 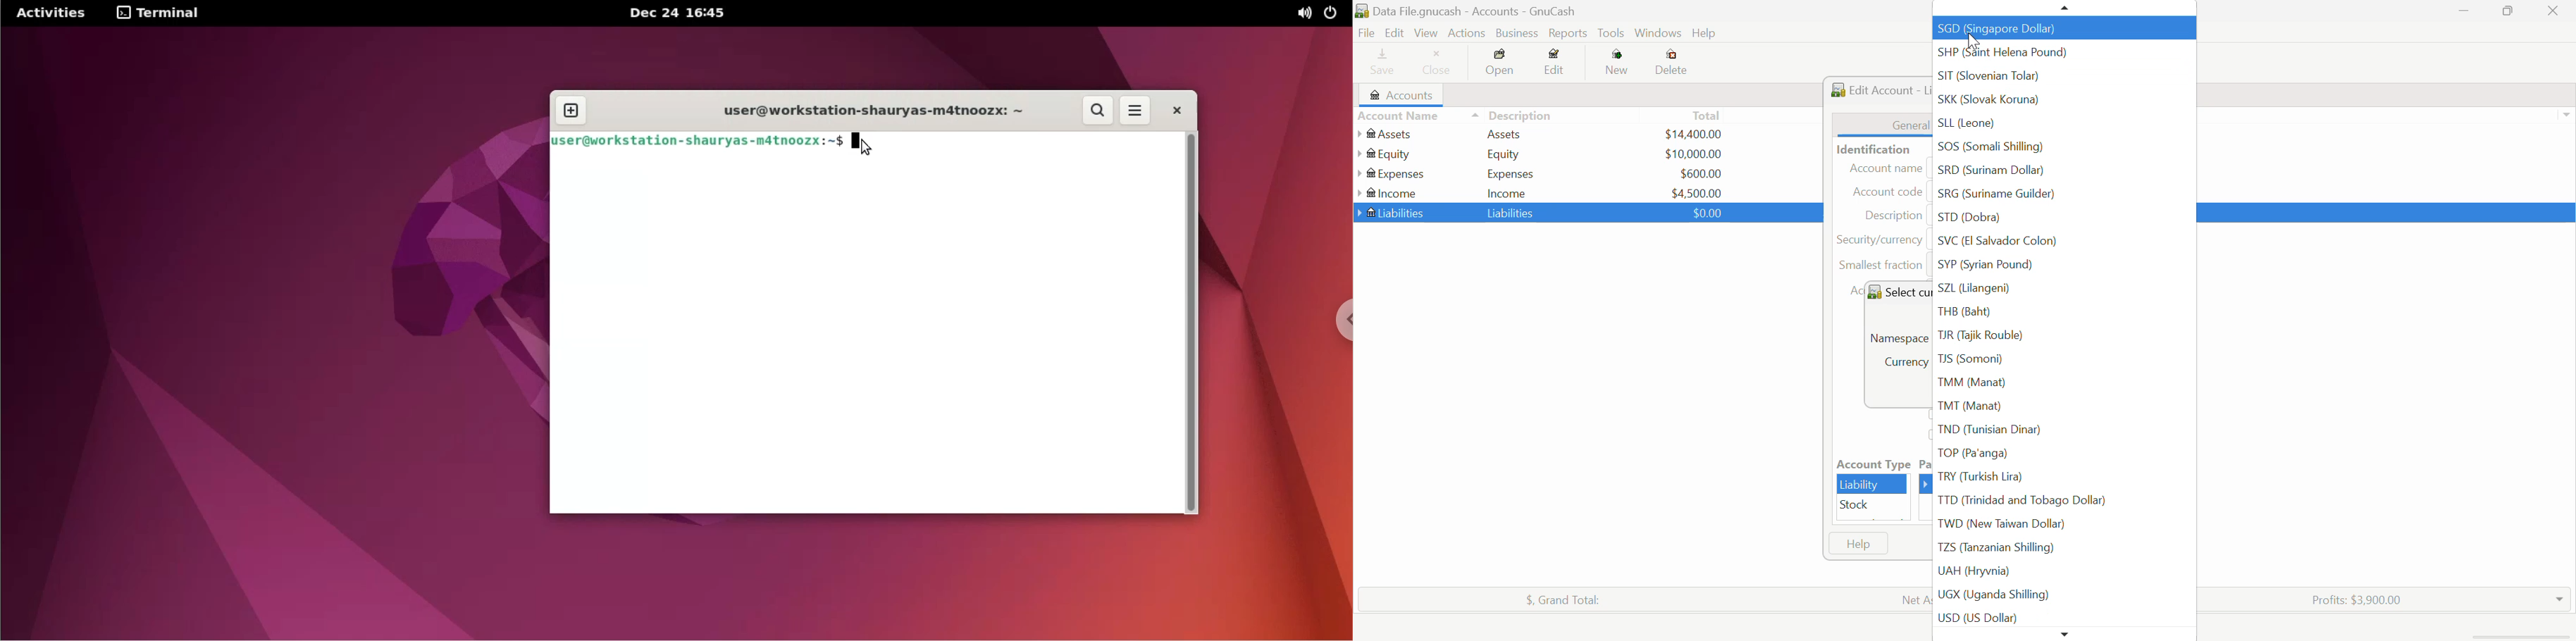 What do you see at coordinates (2065, 220) in the screenshot?
I see `STD` at bounding box center [2065, 220].